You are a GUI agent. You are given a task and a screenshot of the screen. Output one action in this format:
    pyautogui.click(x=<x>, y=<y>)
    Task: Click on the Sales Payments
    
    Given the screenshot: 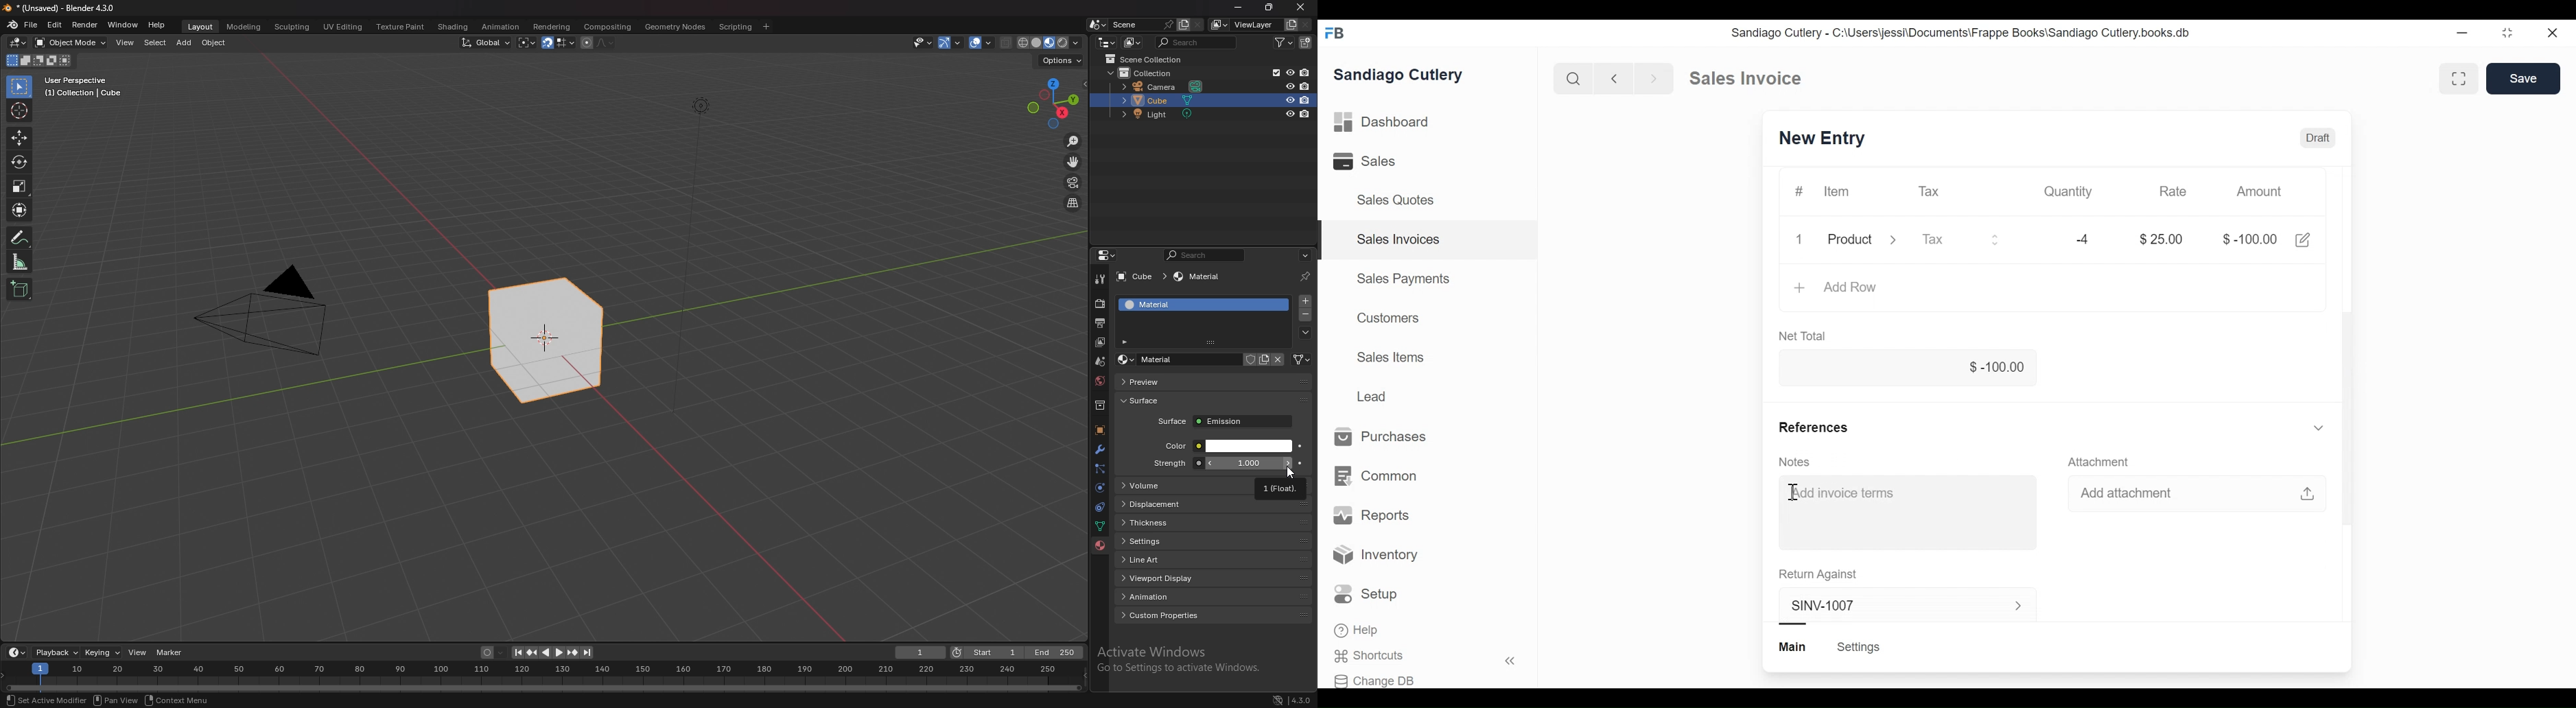 What is the action you would take?
    pyautogui.click(x=1403, y=279)
    